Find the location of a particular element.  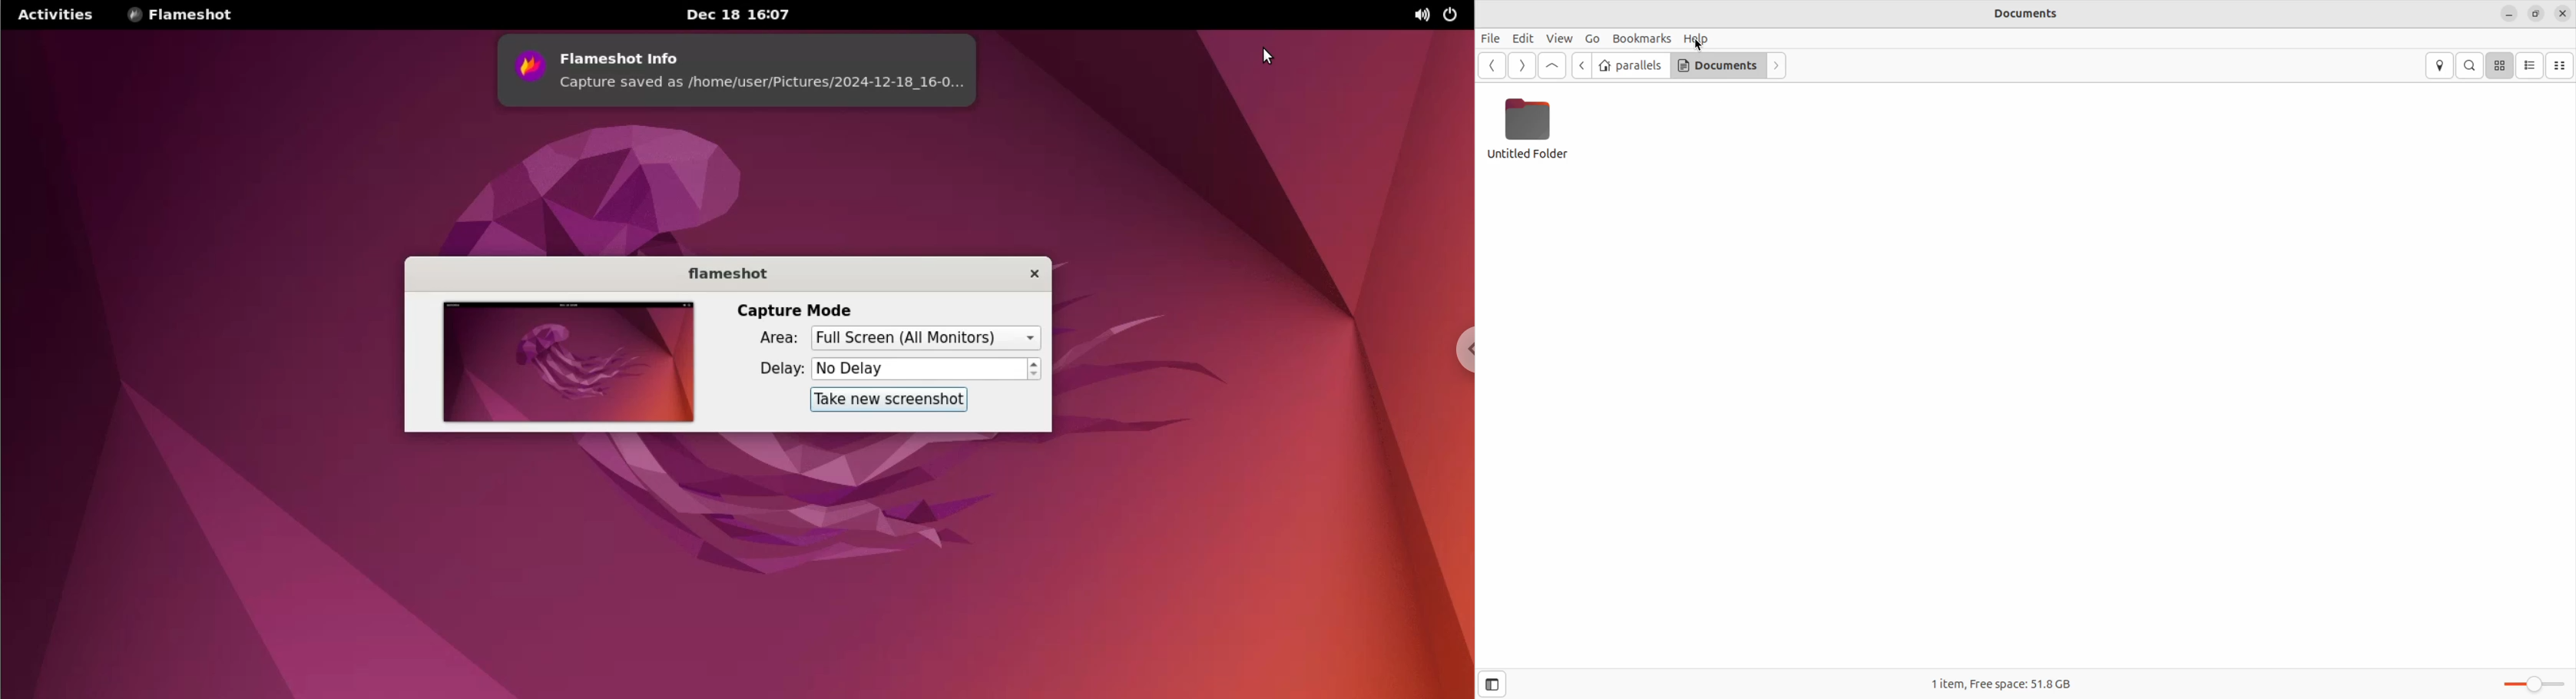

minimize is located at coordinates (2509, 13).